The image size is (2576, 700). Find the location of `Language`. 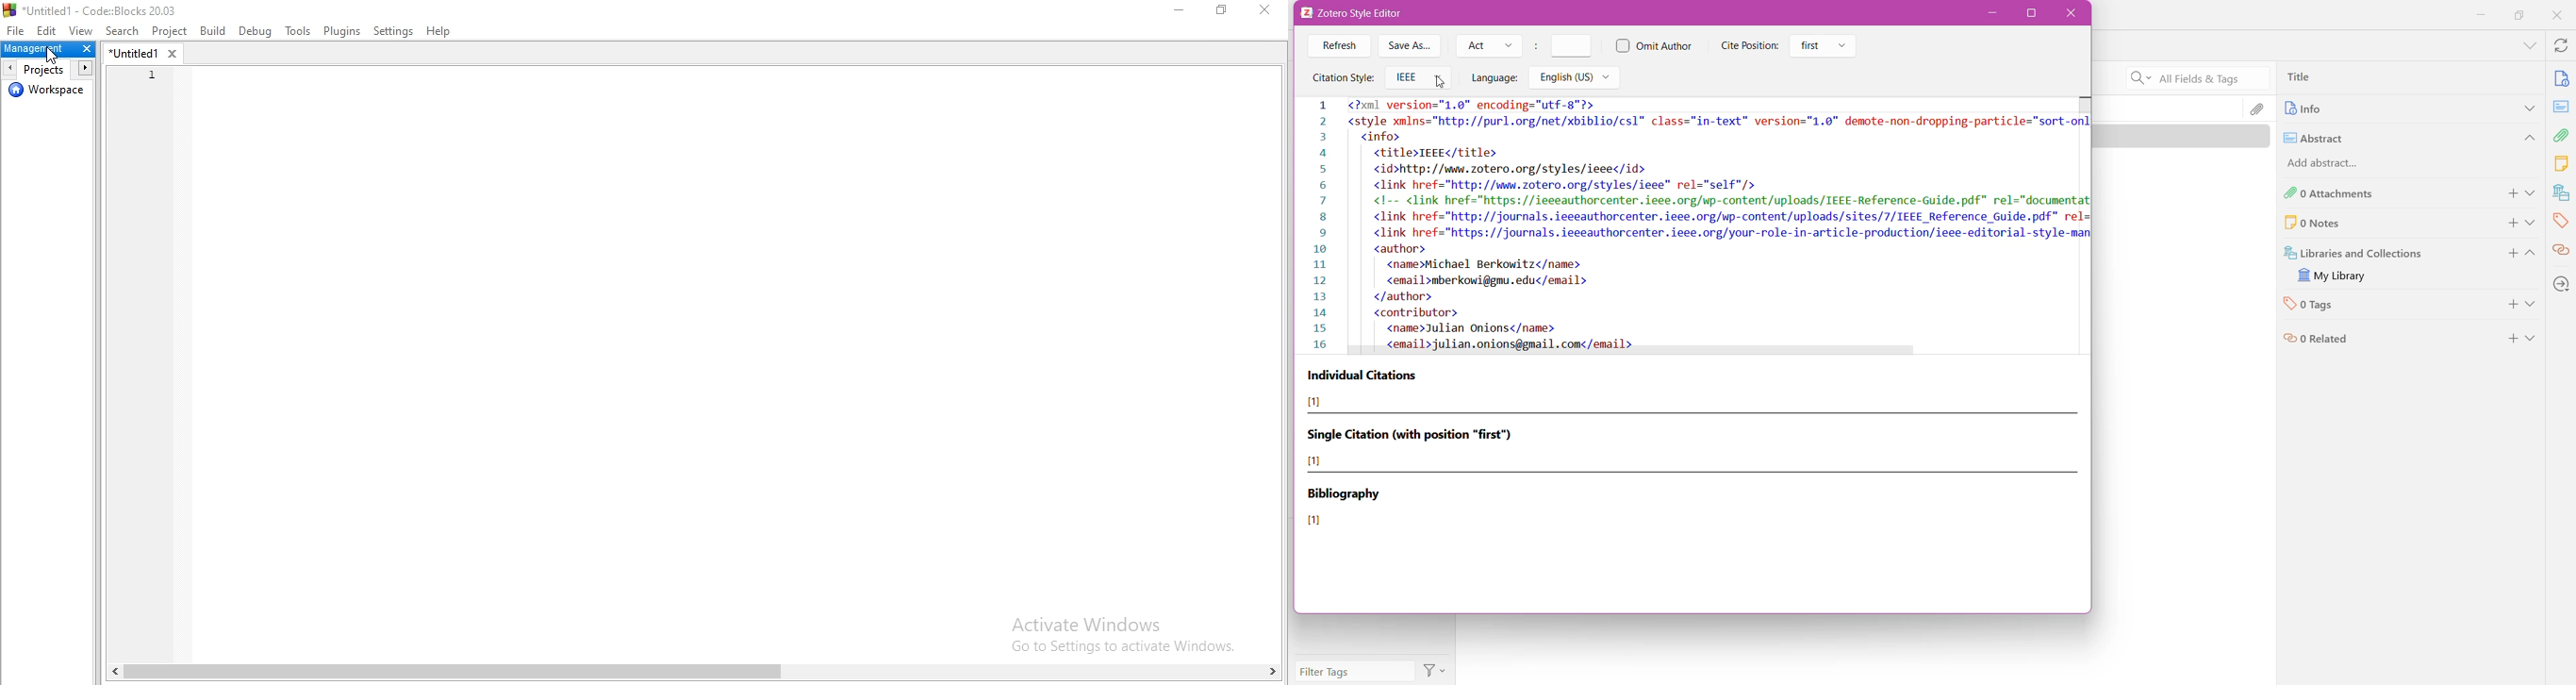

Language is located at coordinates (1494, 79).